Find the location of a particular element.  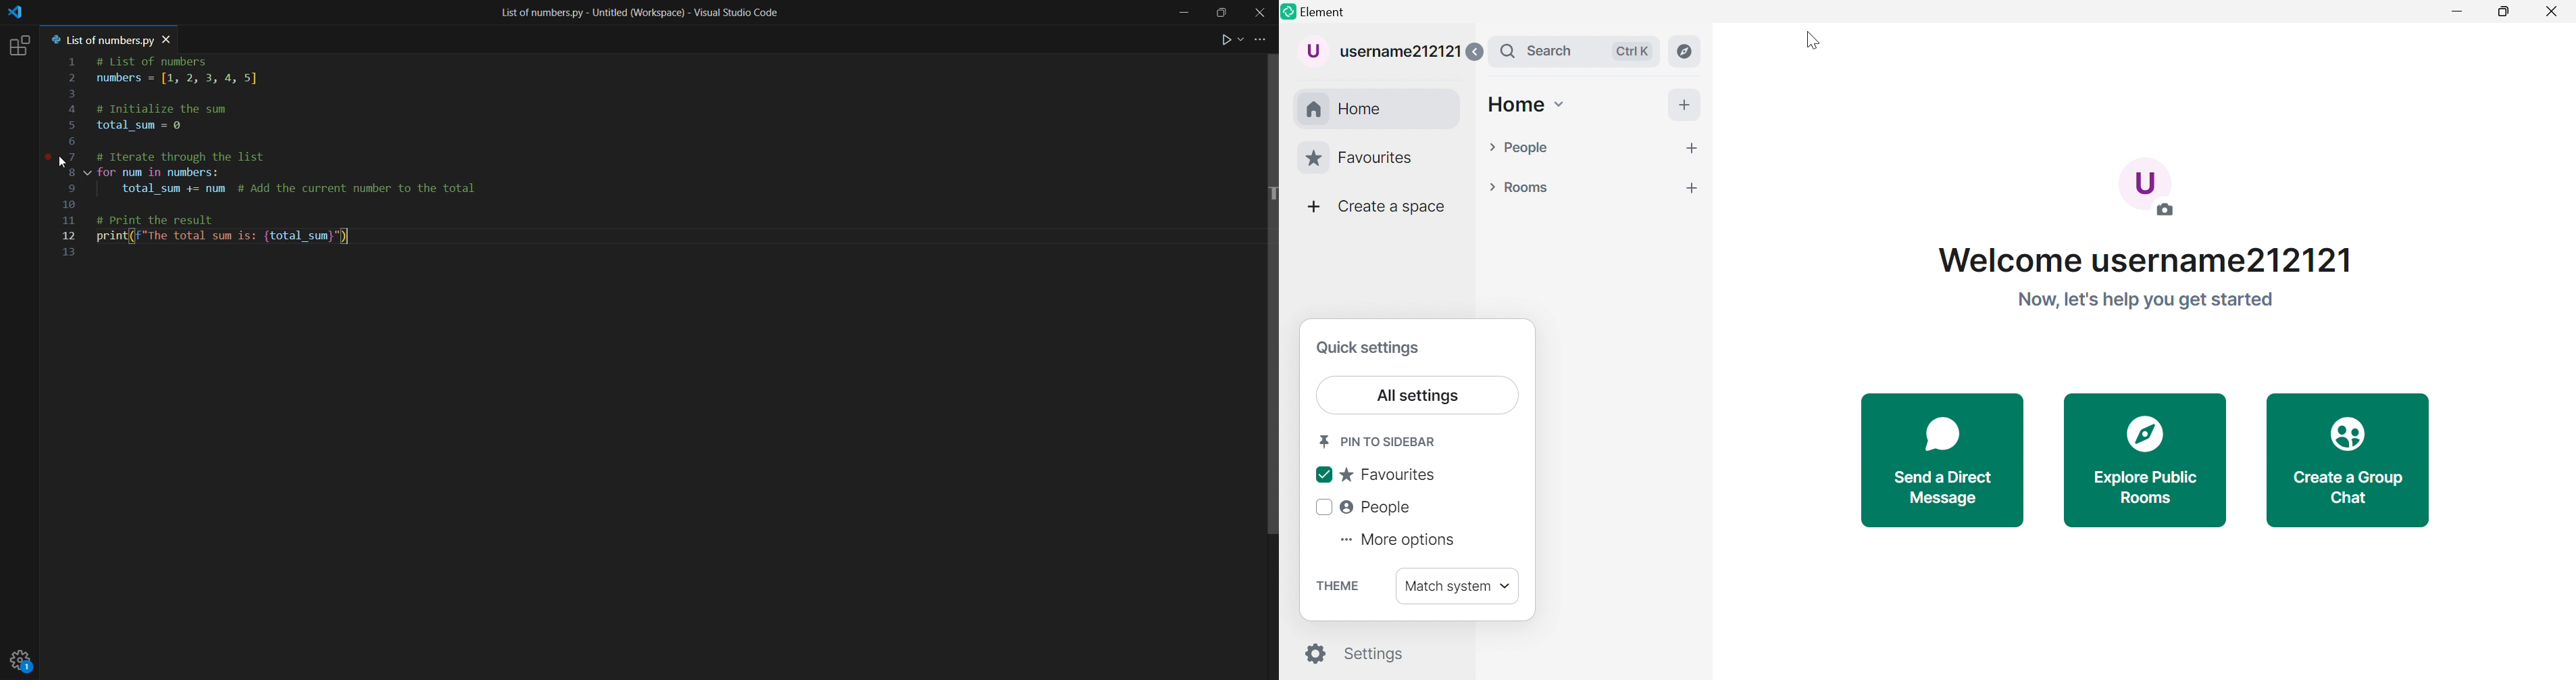

Icon is located at coordinates (2148, 432).